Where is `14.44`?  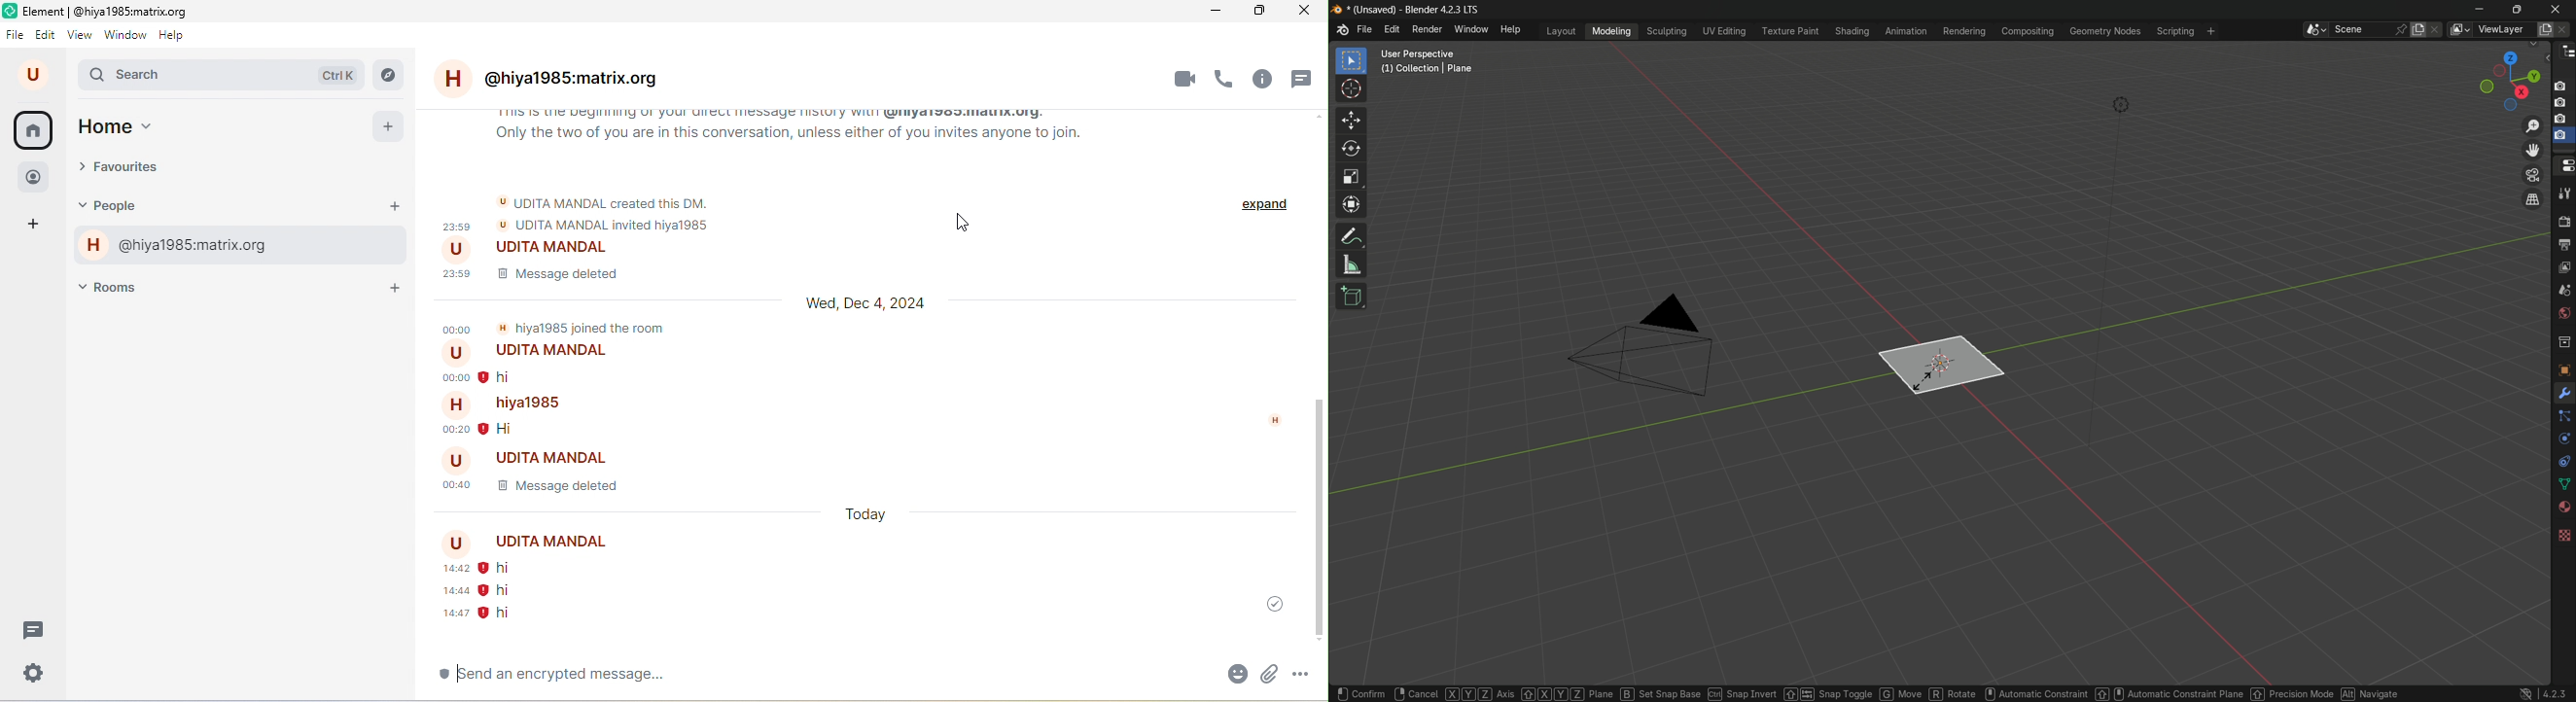
14.44 is located at coordinates (447, 591).